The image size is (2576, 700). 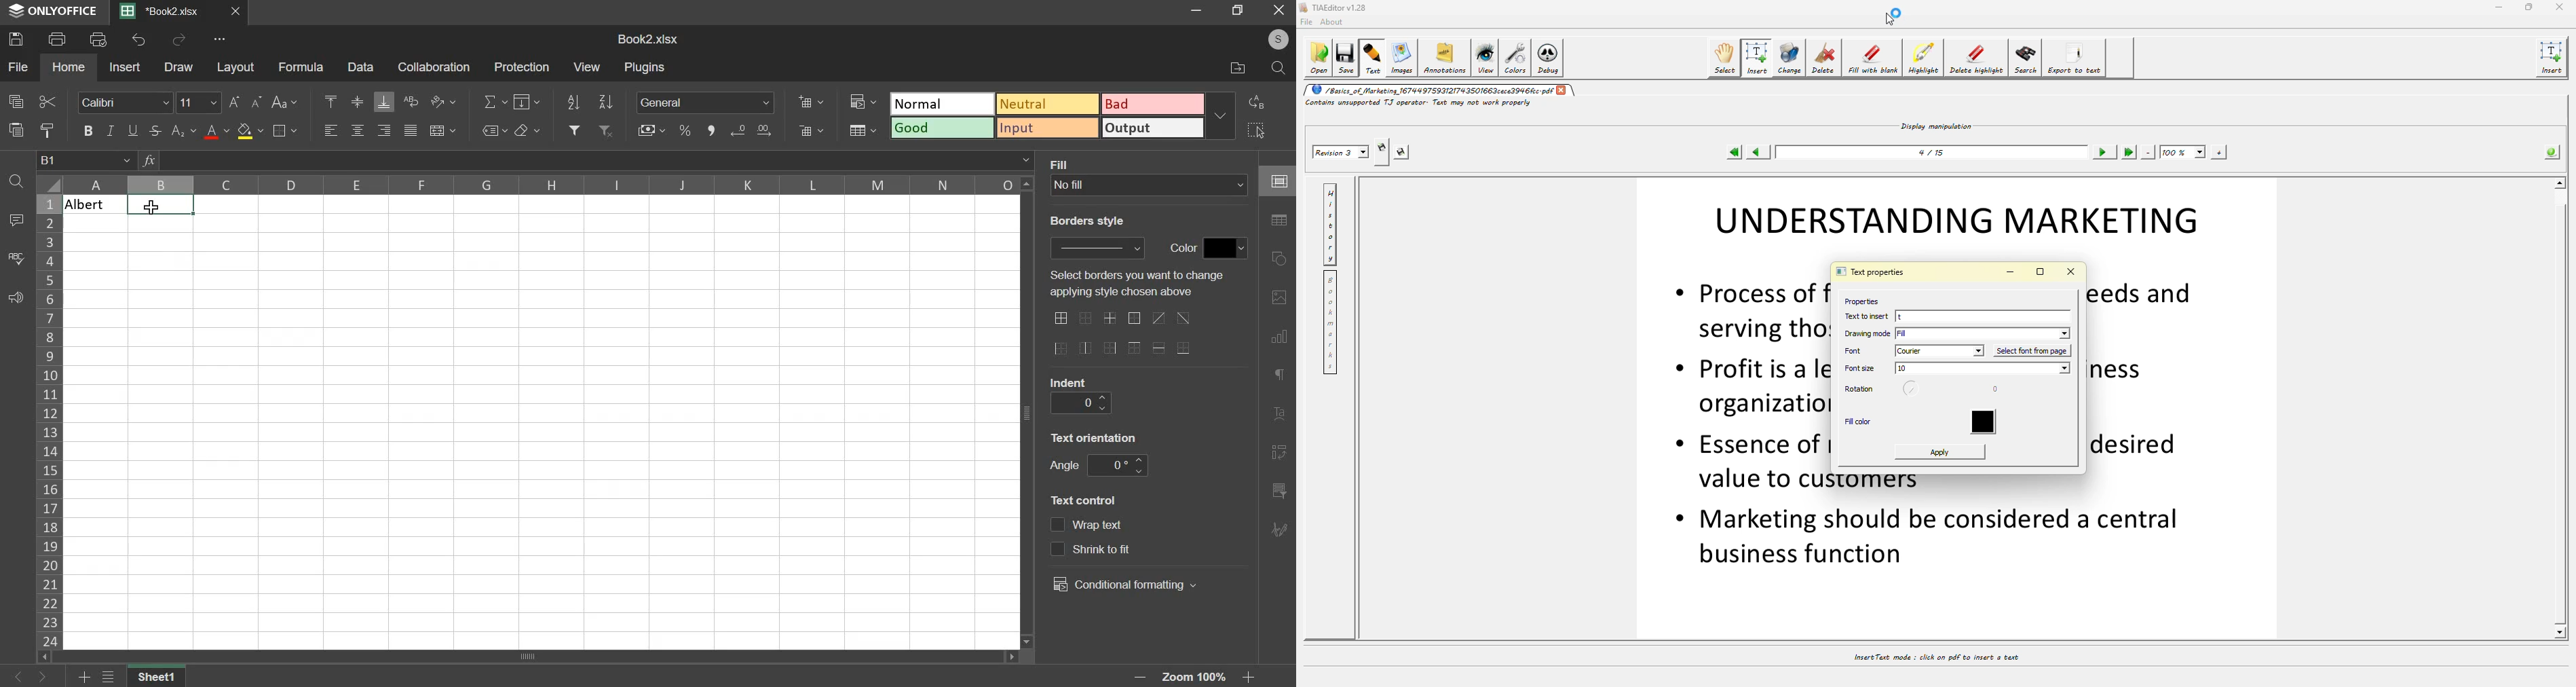 I want to click on cell name, so click(x=86, y=160).